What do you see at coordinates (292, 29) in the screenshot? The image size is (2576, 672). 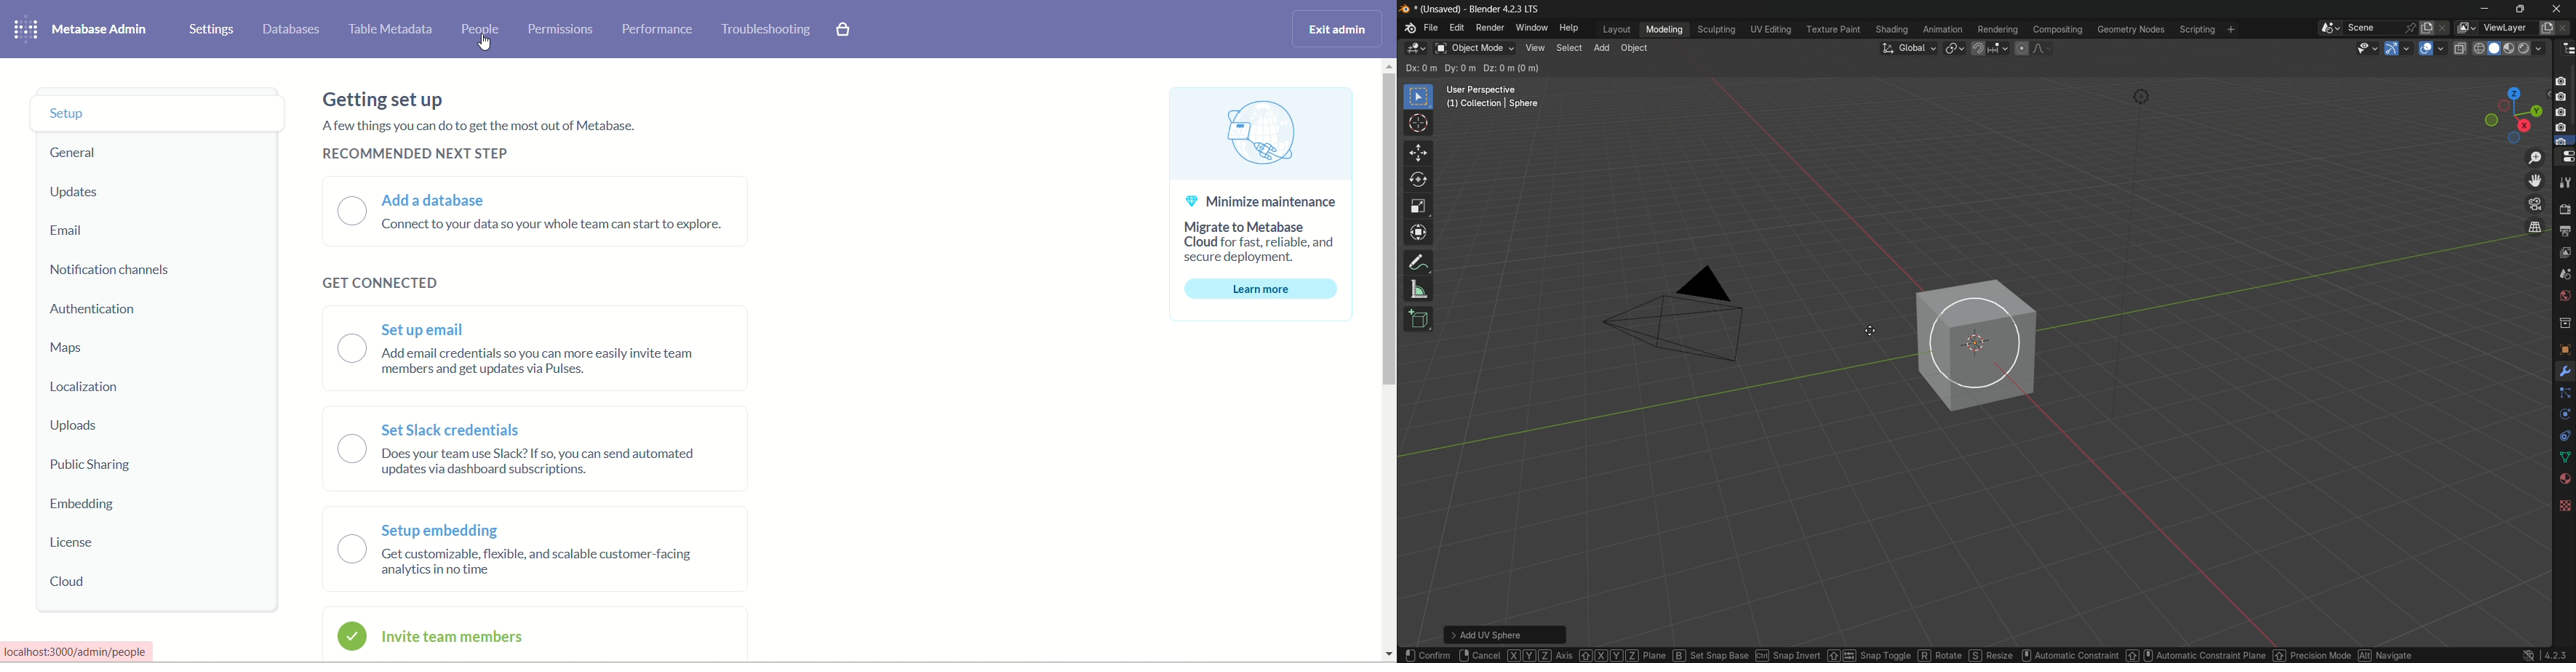 I see `databases` at bounding box center [292, 29].